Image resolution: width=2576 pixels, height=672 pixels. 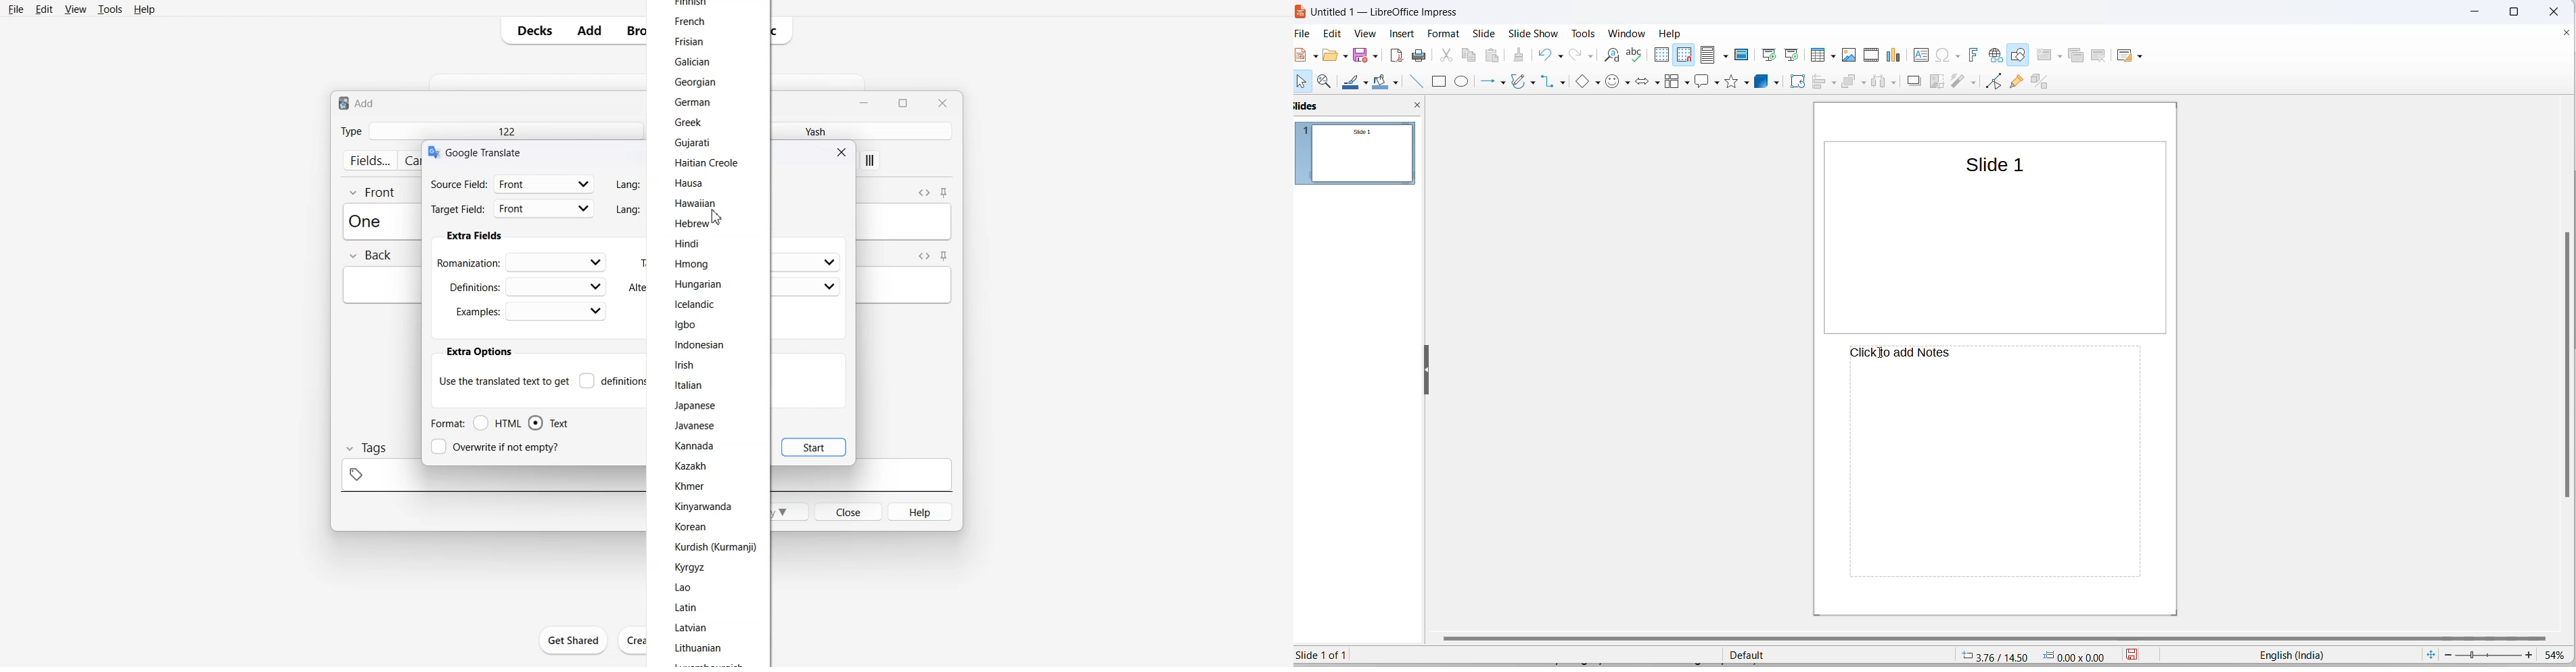 I want to click on Irish, so click(x=685, y=364).